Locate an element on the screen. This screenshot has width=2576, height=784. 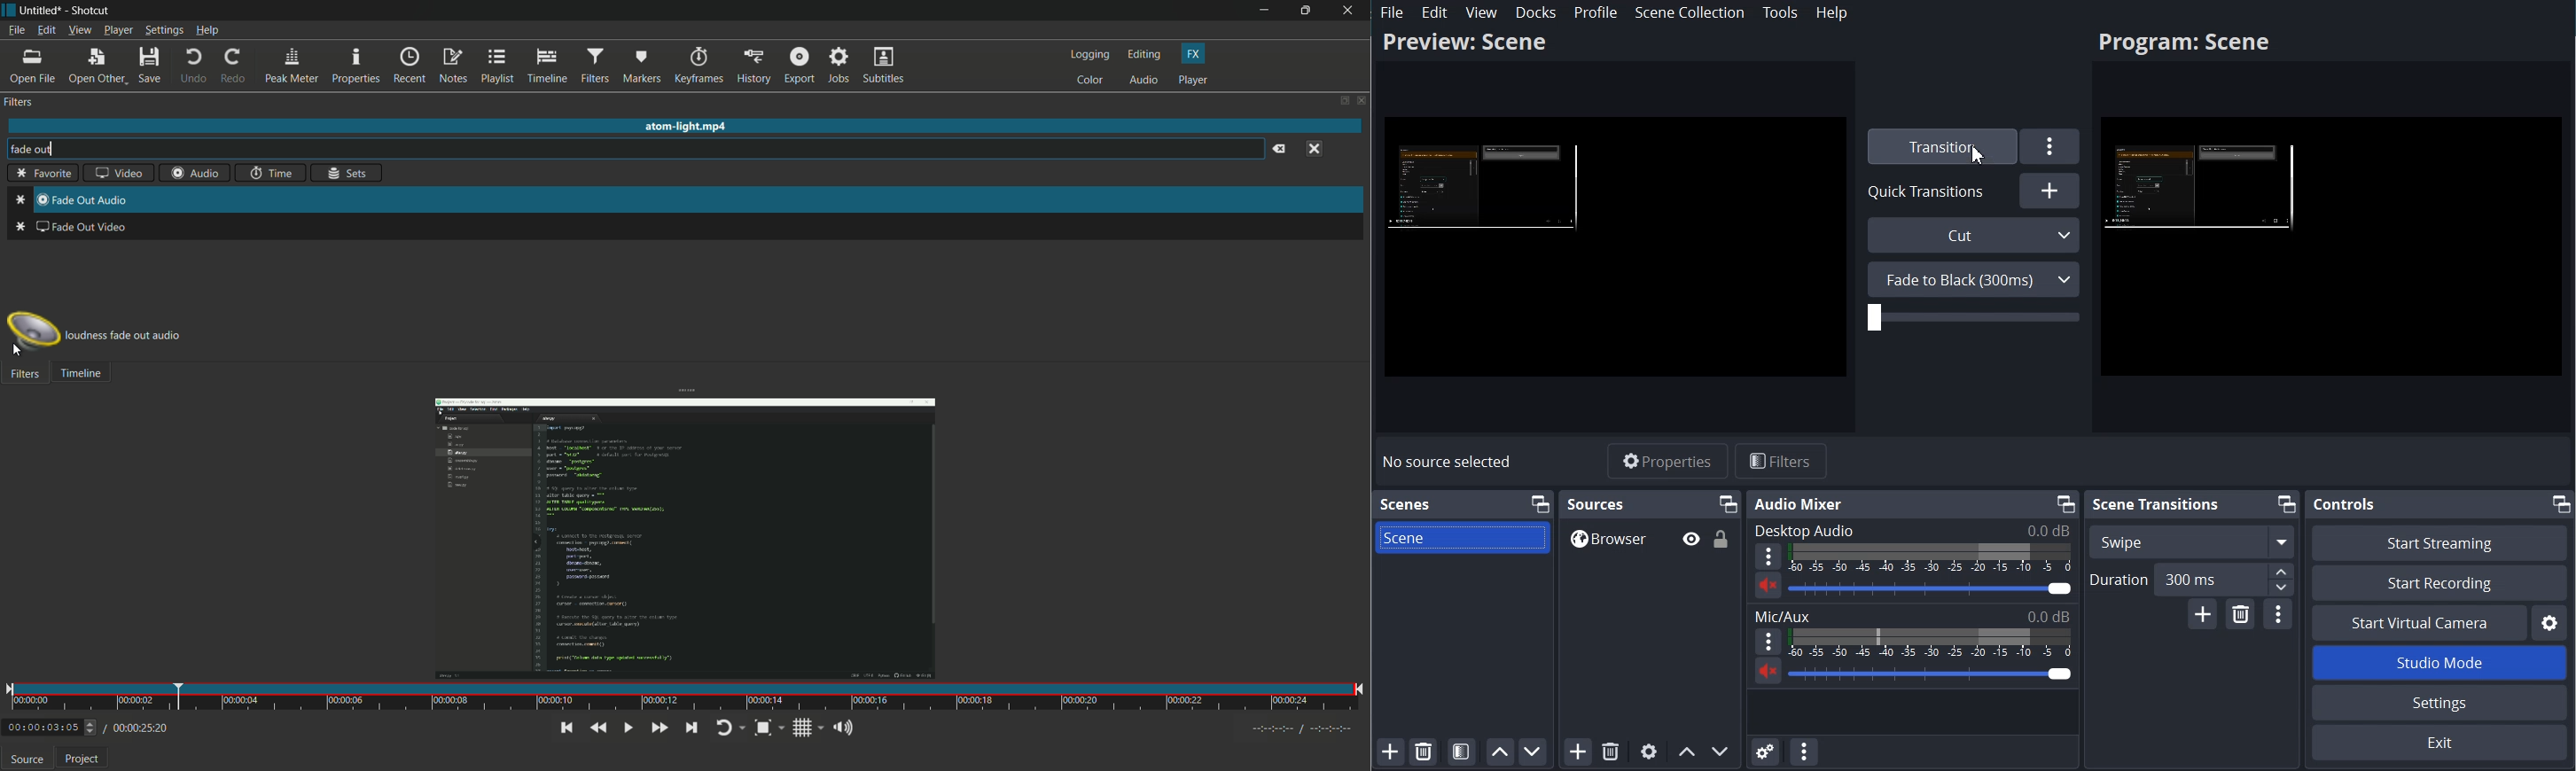
open other is located at coordinates (97, 66).